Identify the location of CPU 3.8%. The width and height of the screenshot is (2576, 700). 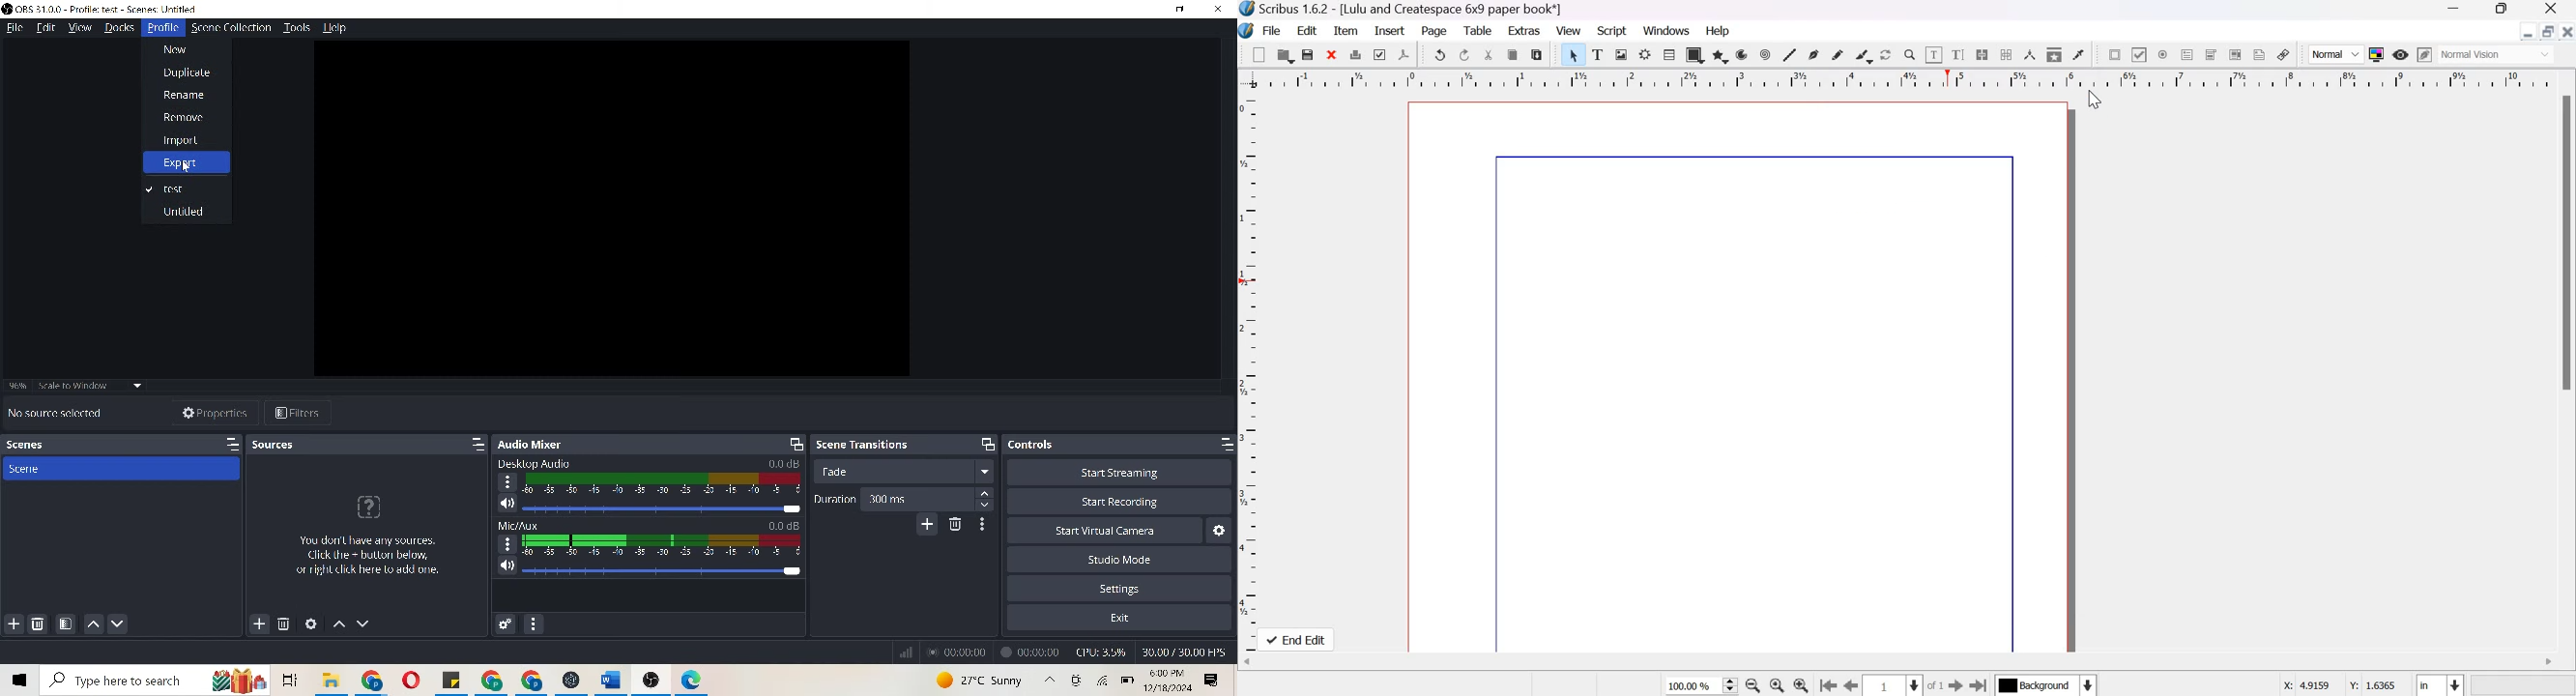
(1104, 652).